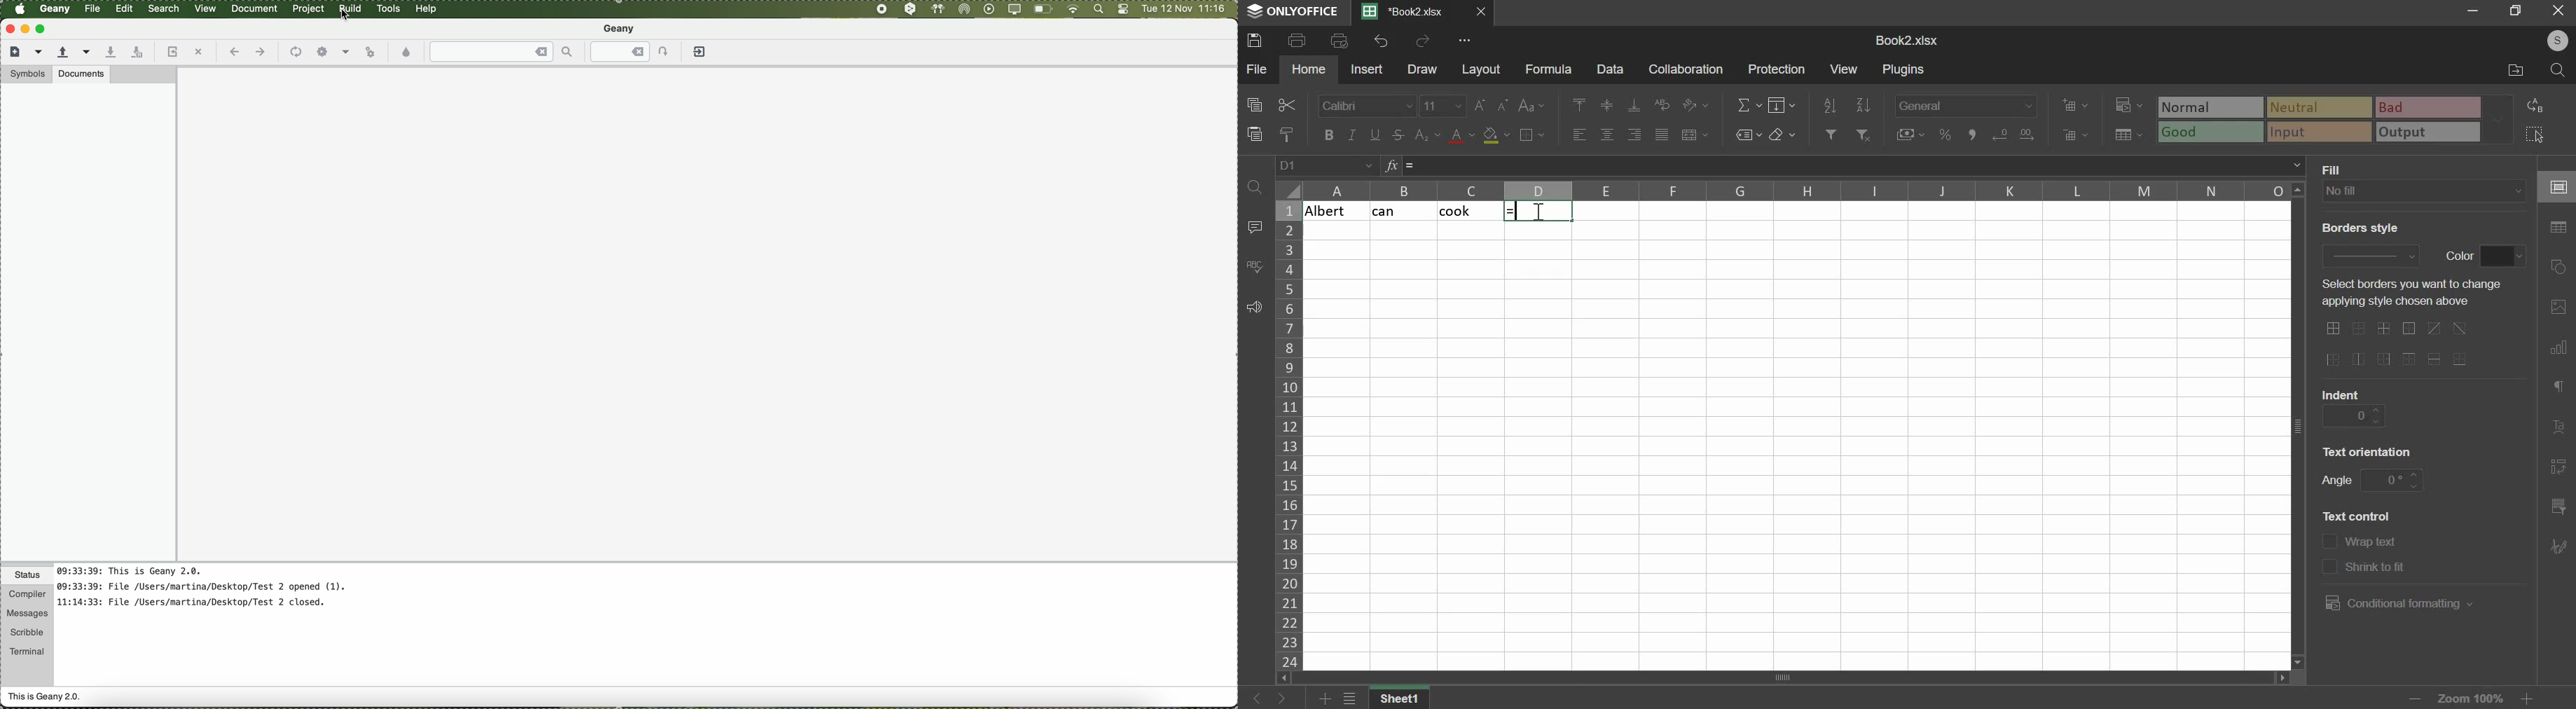 This screenshot has width=2576, height=728. What do you see at coordinates (2354, 415) in the screenshot?
I see `indent` at bounding box center [2354, 415].